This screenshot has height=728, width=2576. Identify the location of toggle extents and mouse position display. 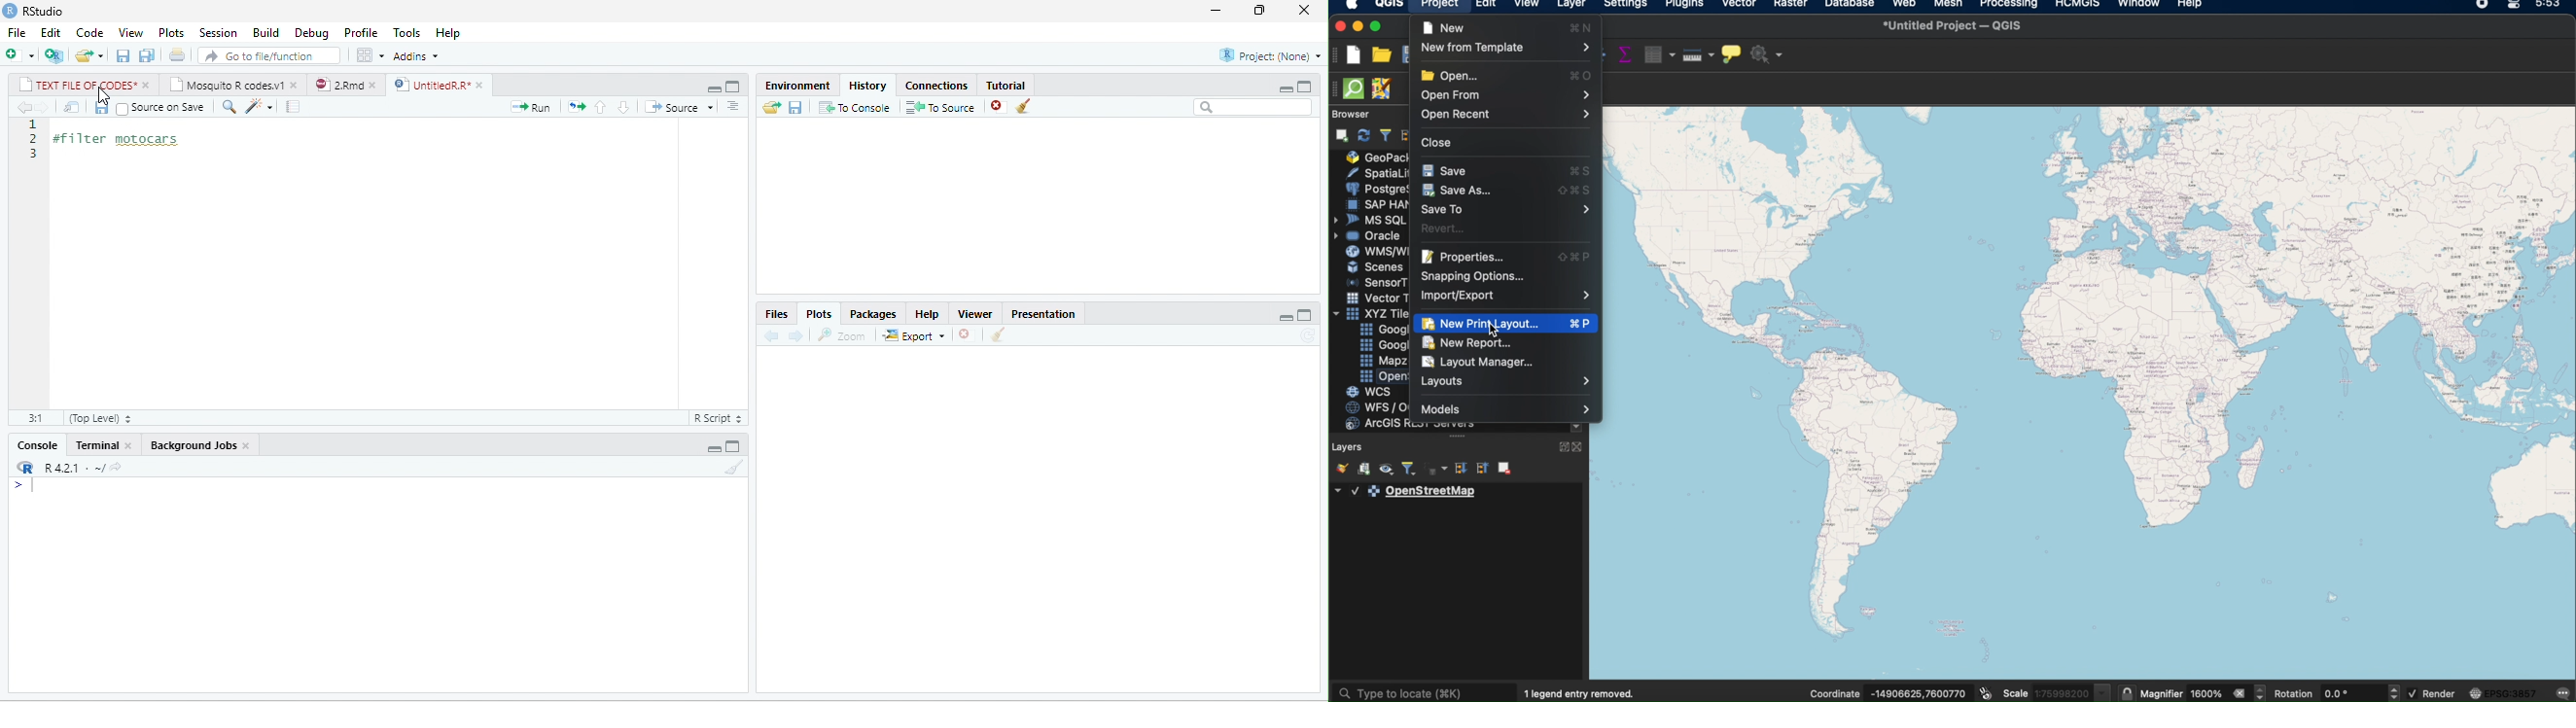
(1984, 693).